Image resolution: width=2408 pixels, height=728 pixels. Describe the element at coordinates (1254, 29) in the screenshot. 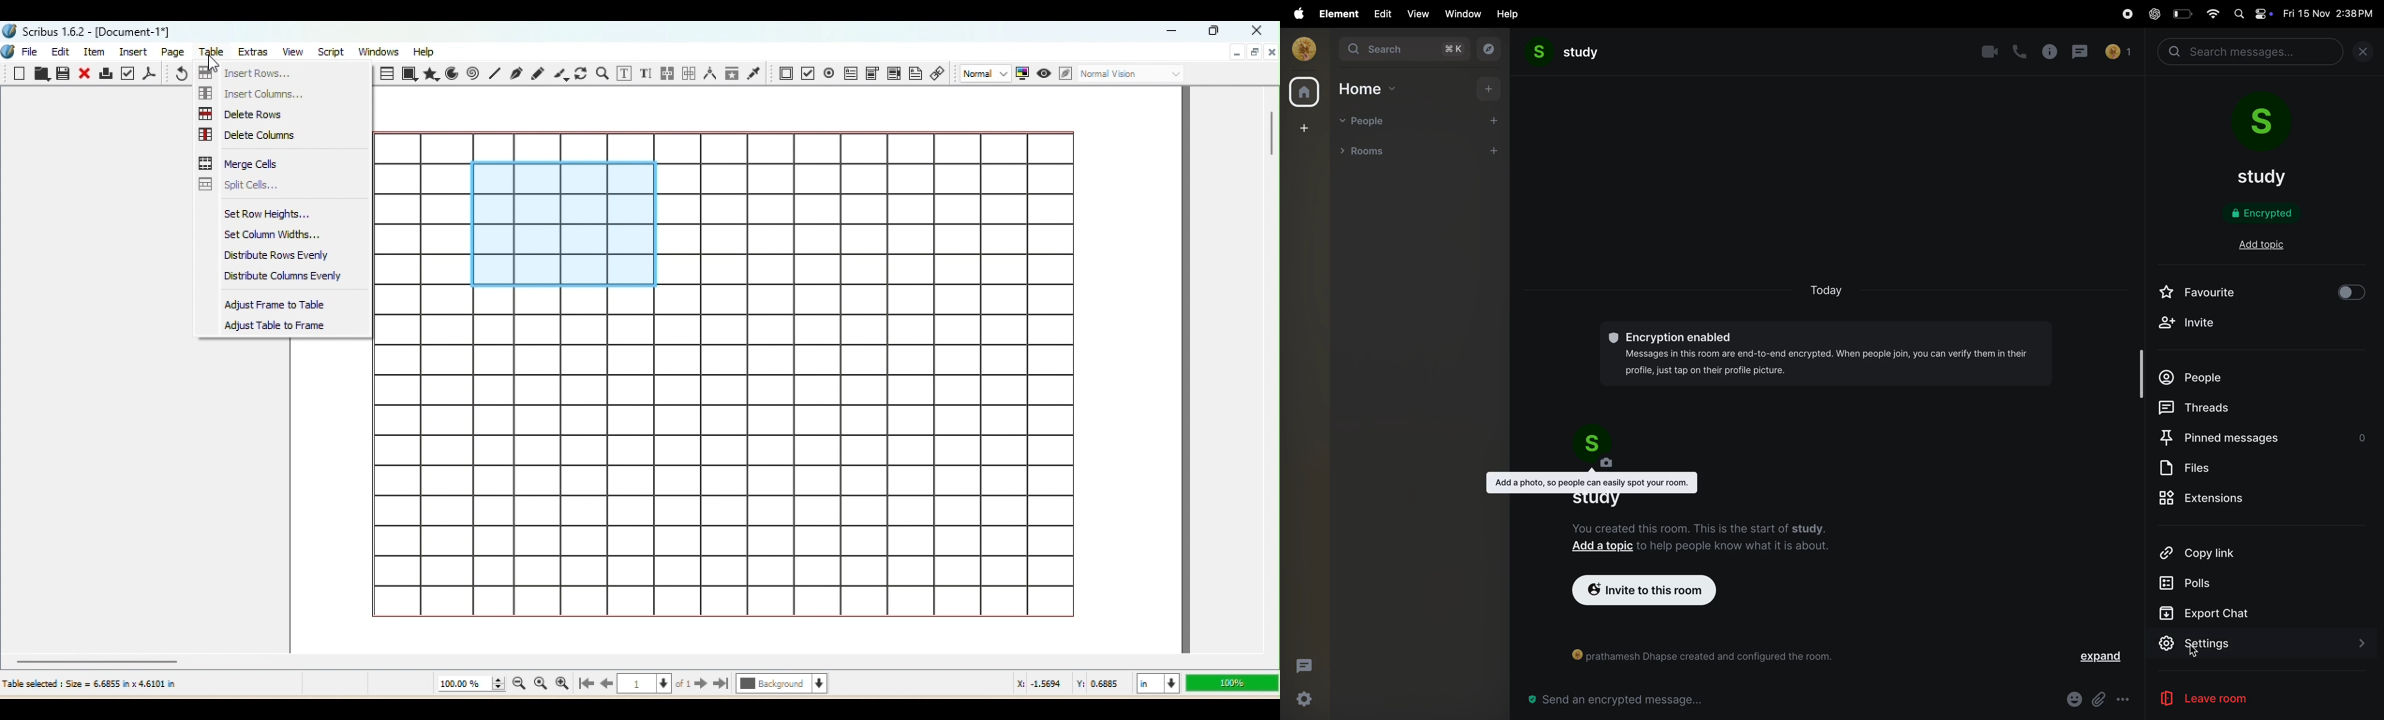

I see `Close` at that location.